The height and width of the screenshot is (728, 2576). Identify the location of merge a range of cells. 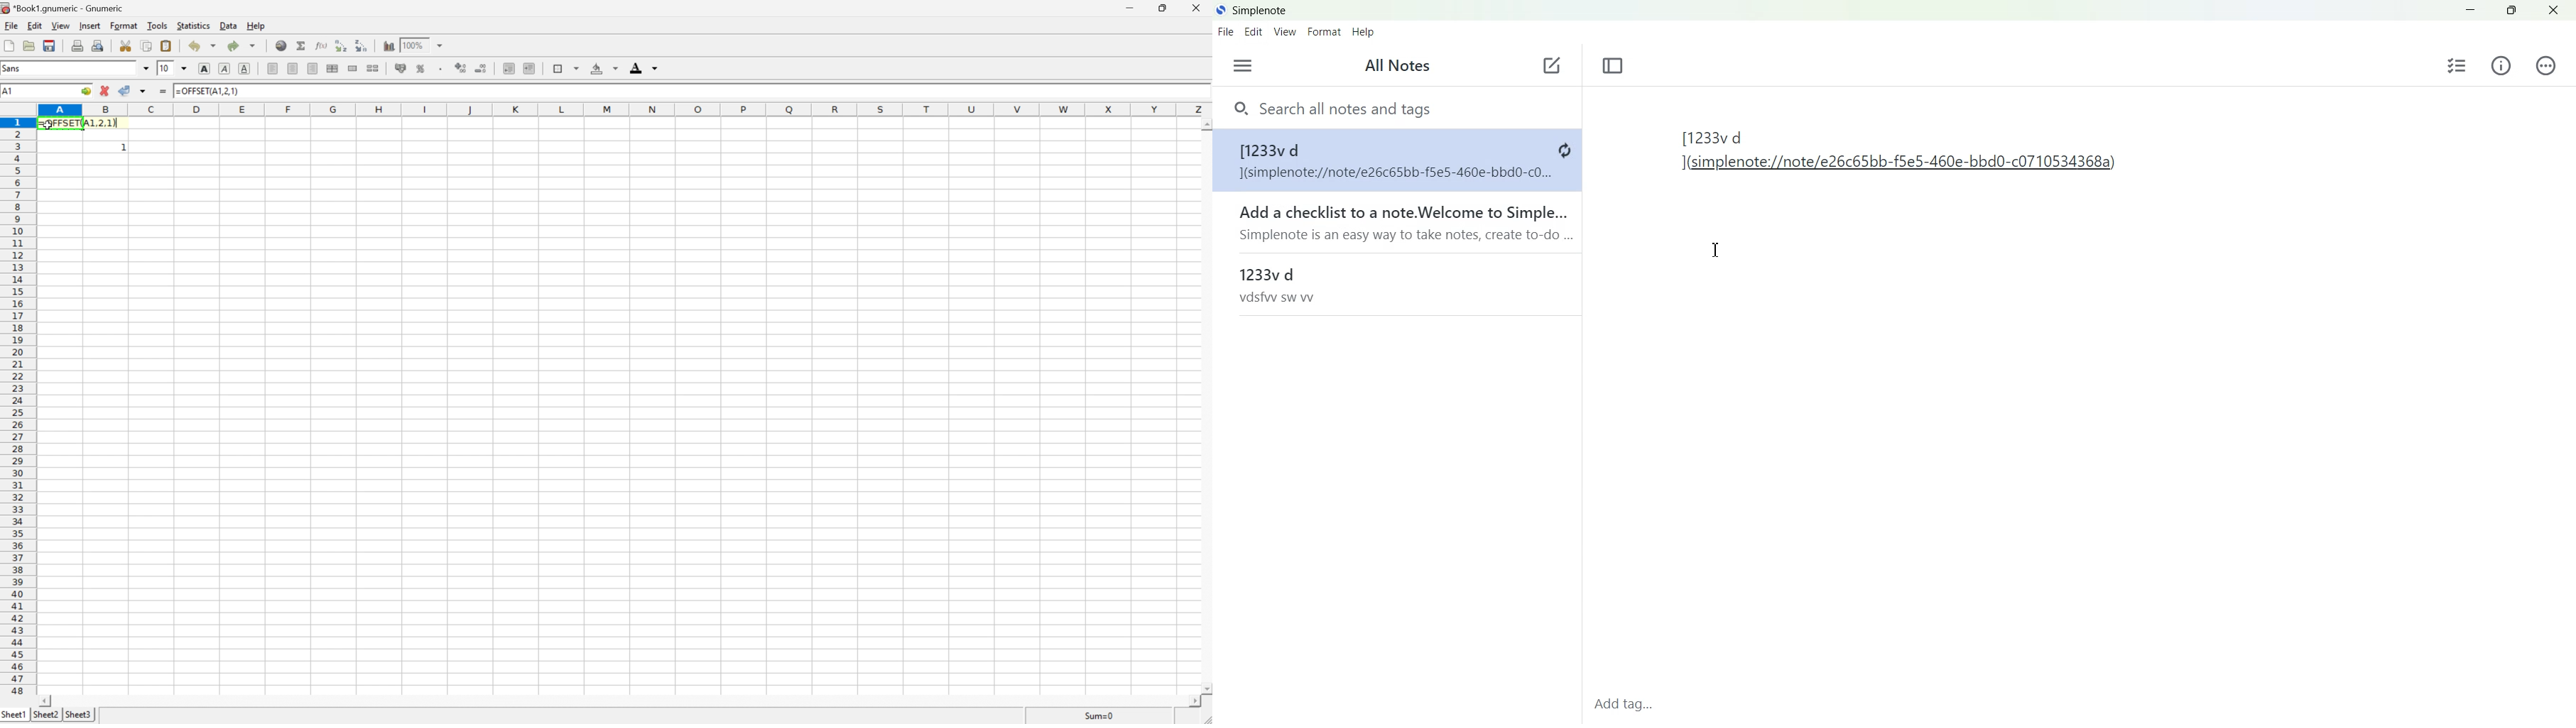
(352, 68).